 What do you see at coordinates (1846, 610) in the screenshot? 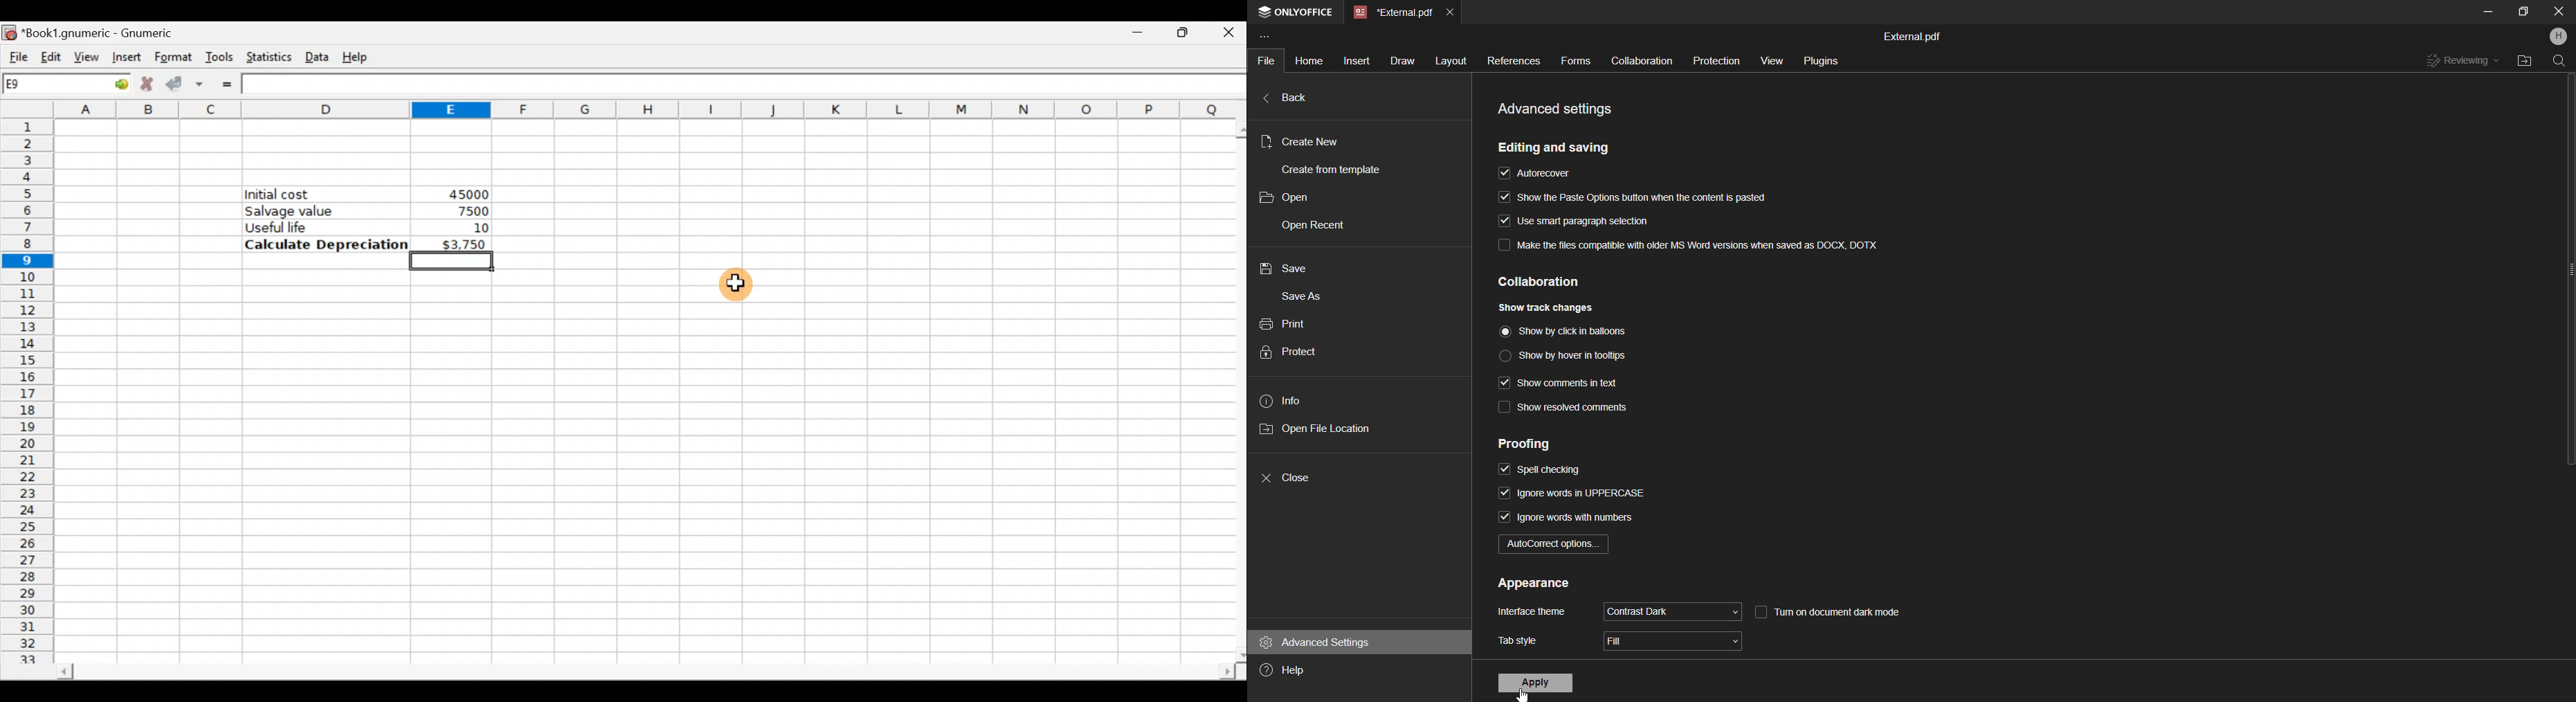
I see `turn on dark mode` at bounding box center [1846, 610].